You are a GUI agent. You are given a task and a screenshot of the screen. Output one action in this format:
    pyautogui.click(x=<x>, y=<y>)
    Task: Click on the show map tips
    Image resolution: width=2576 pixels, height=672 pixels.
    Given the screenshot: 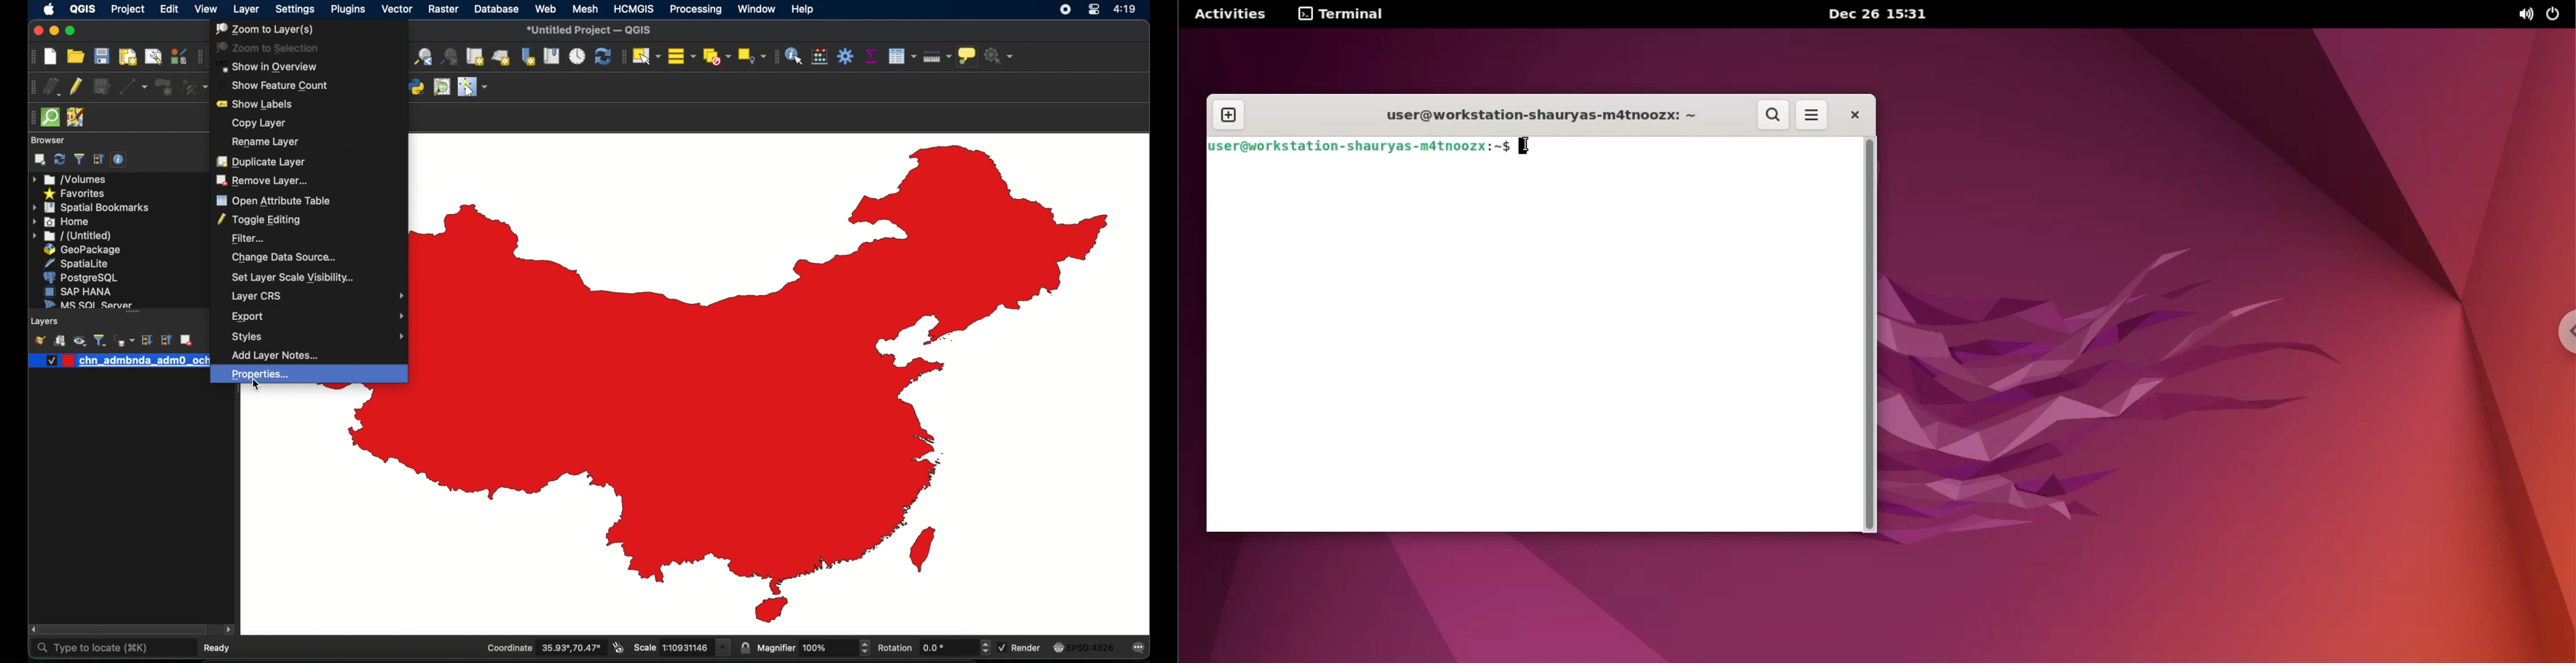 What is the action you would take?
    pyautogui.click(x=968, y=57)
    